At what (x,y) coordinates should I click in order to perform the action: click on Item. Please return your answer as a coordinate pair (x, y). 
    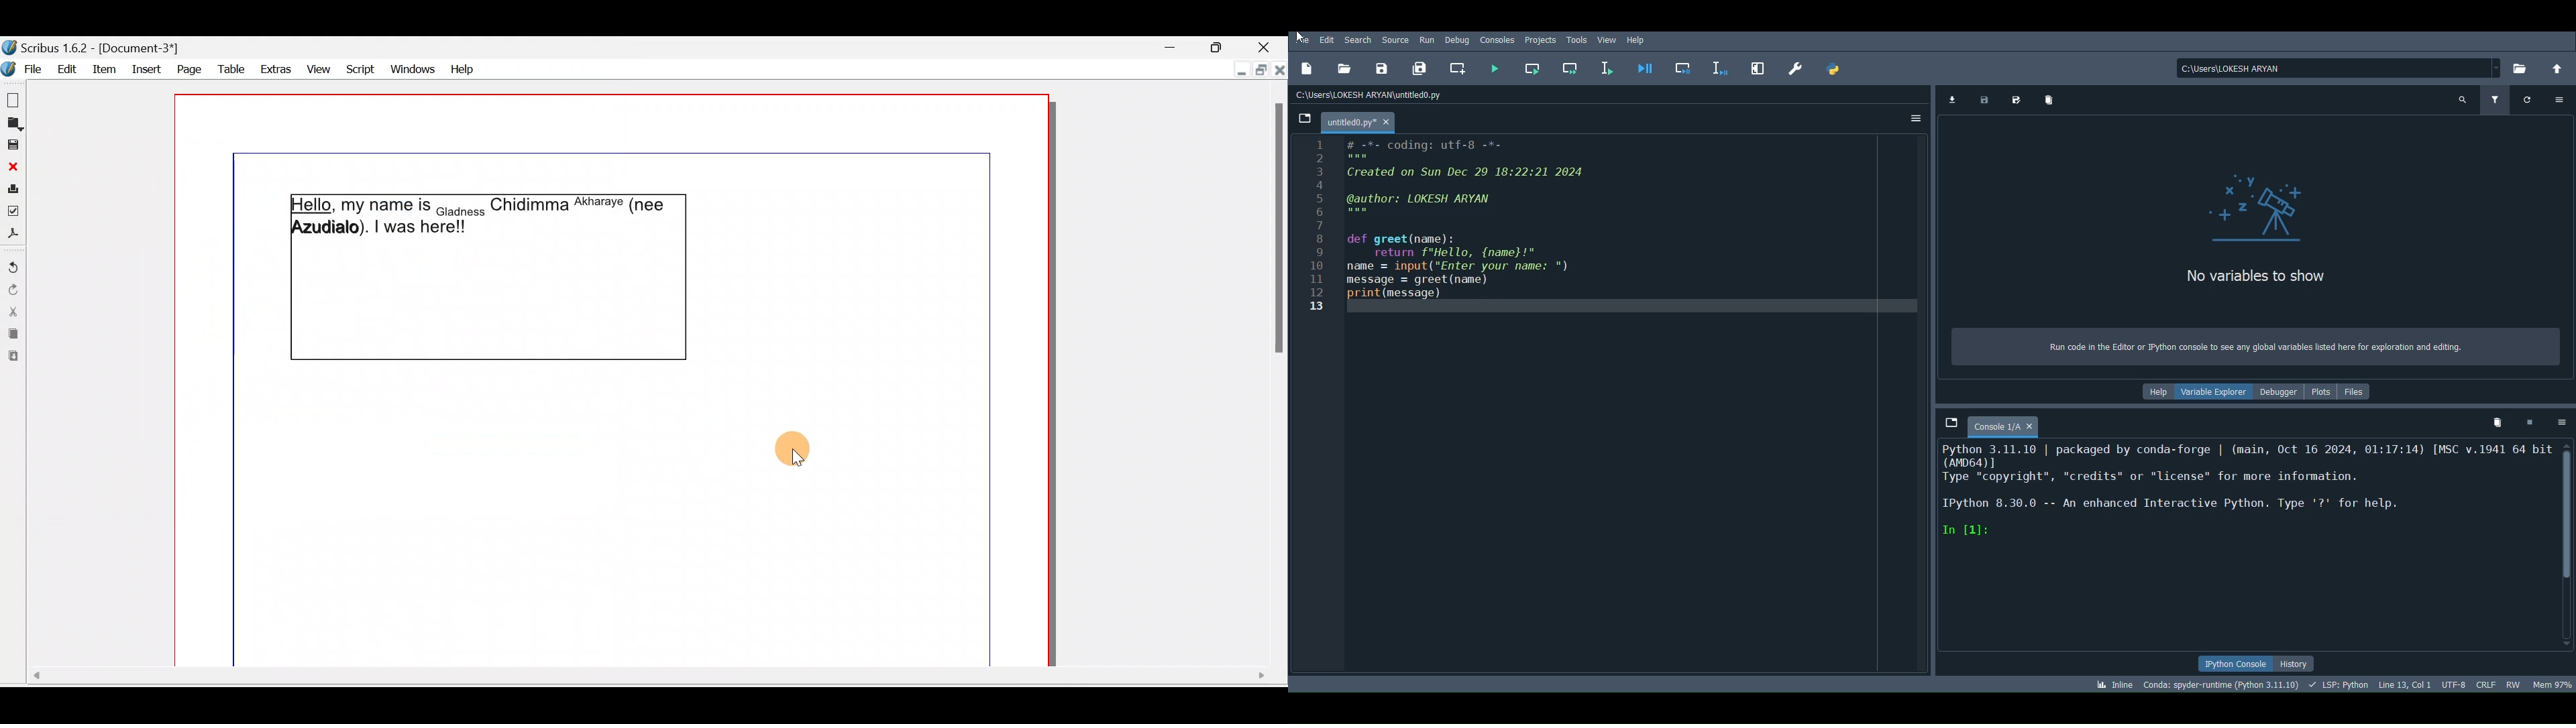
    Looking at the image, I should click on (105, 69).